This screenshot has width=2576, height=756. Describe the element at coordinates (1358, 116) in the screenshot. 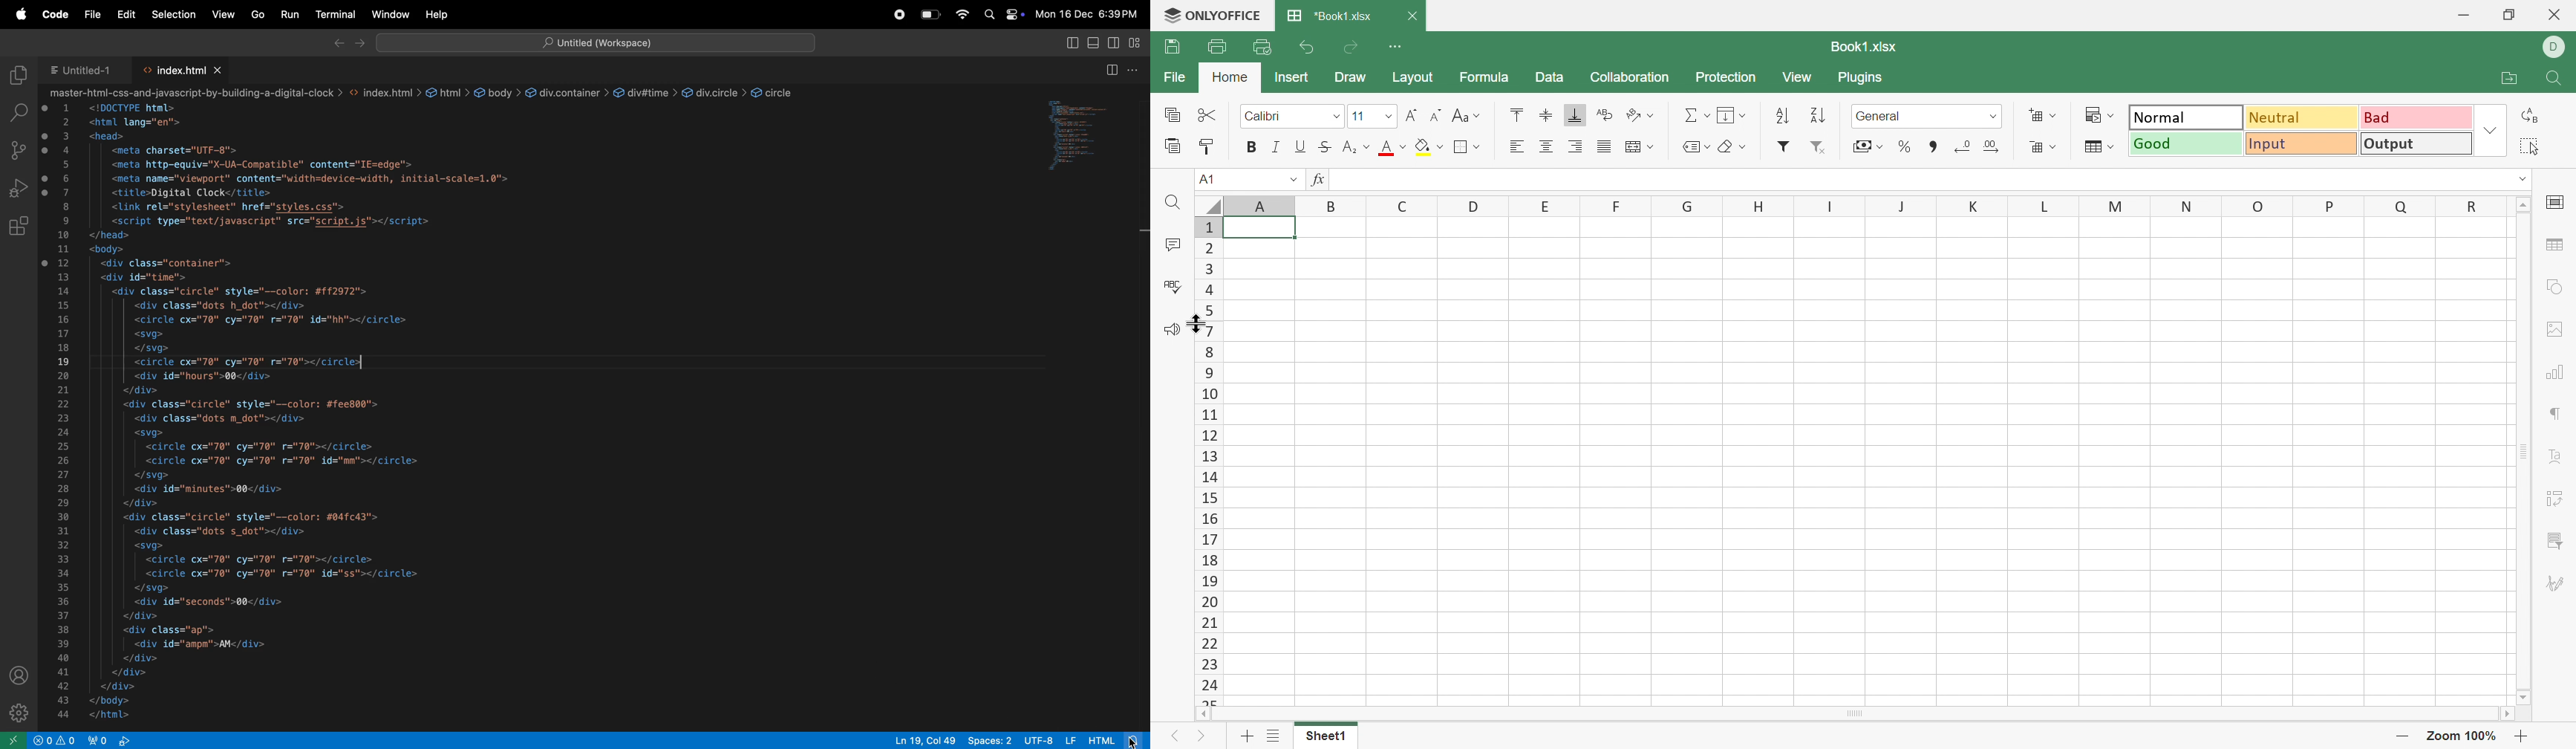

I see `11` at that location.